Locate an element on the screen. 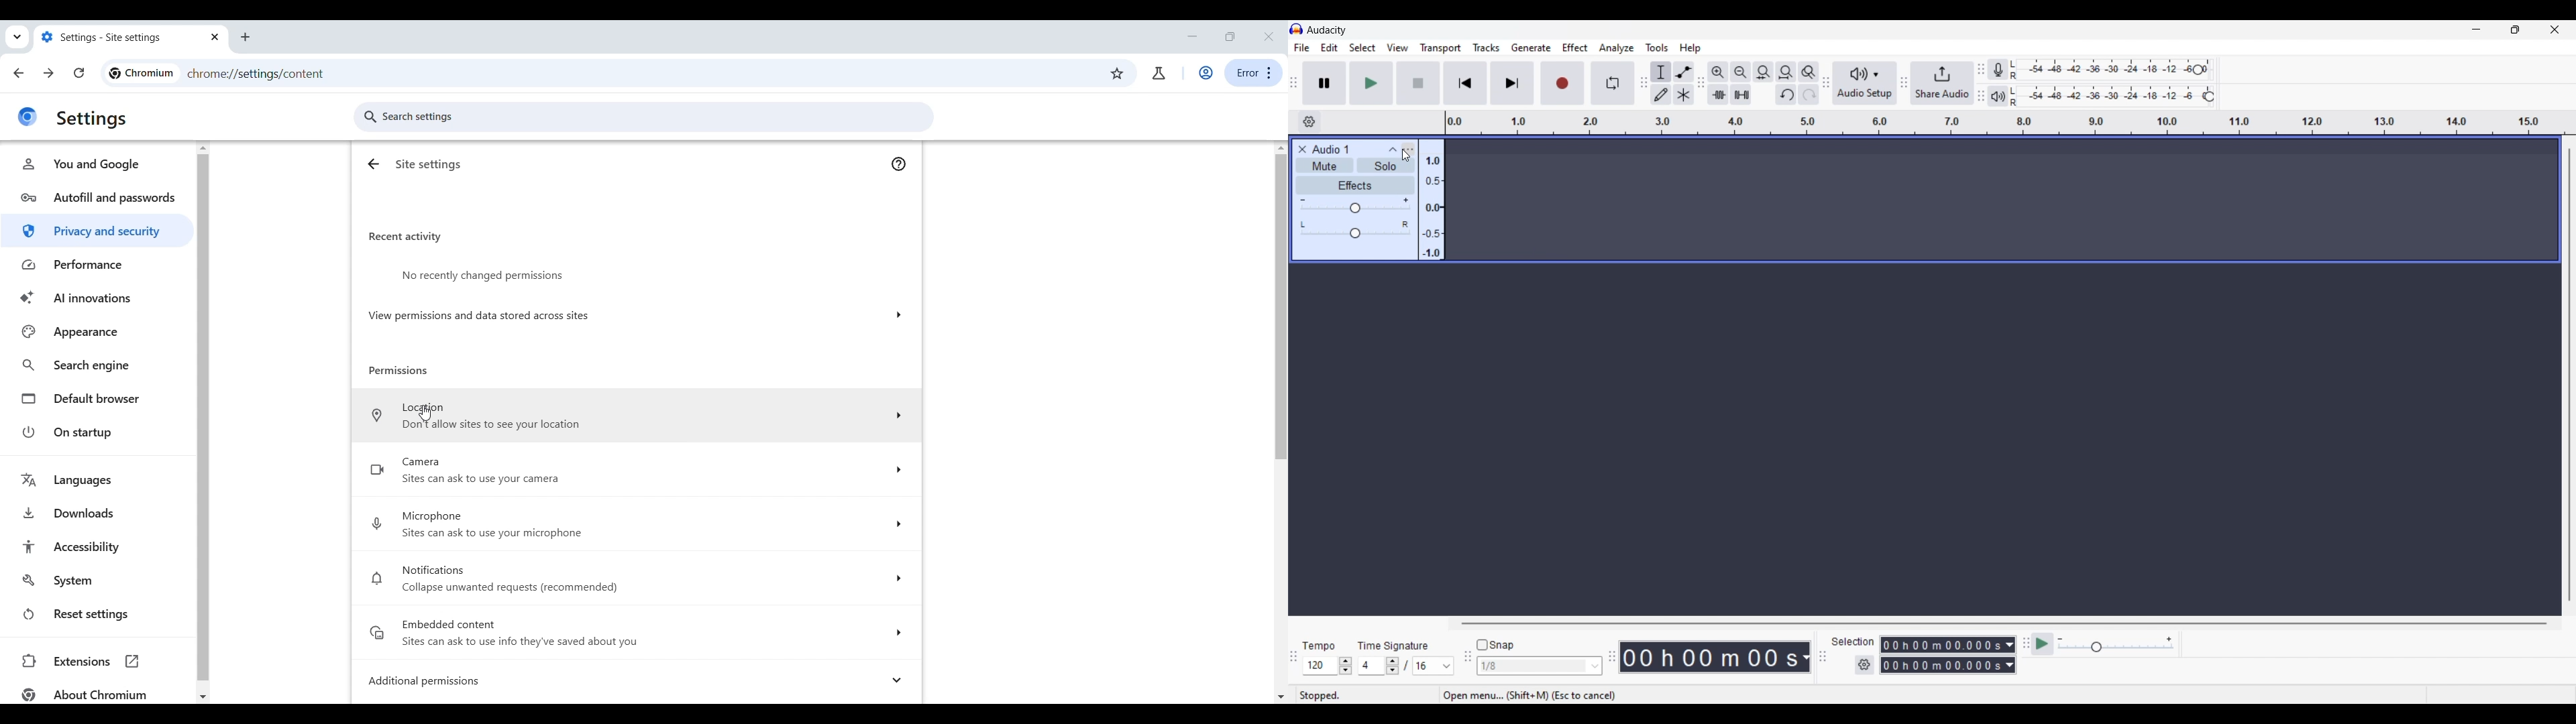 This screenshot has height=728, width=2576. Envelop tool is located at coordinates (1683, 72).